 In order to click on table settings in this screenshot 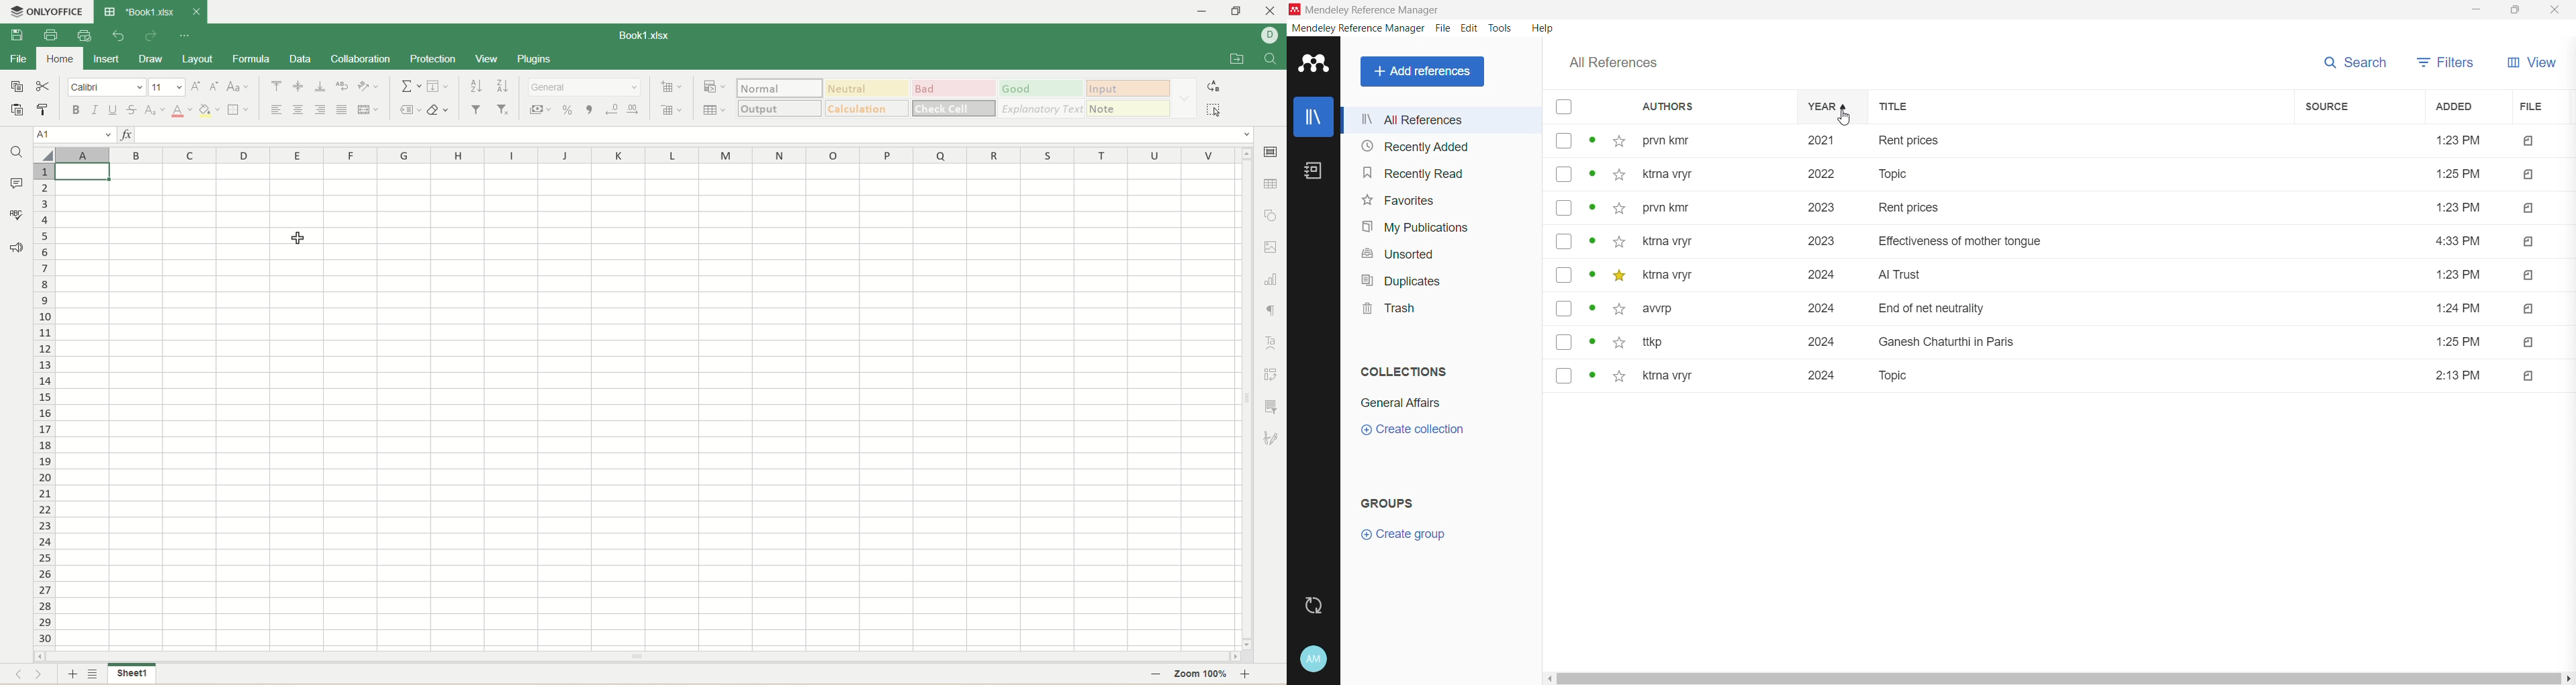, I will do `click(1271, 185)`.